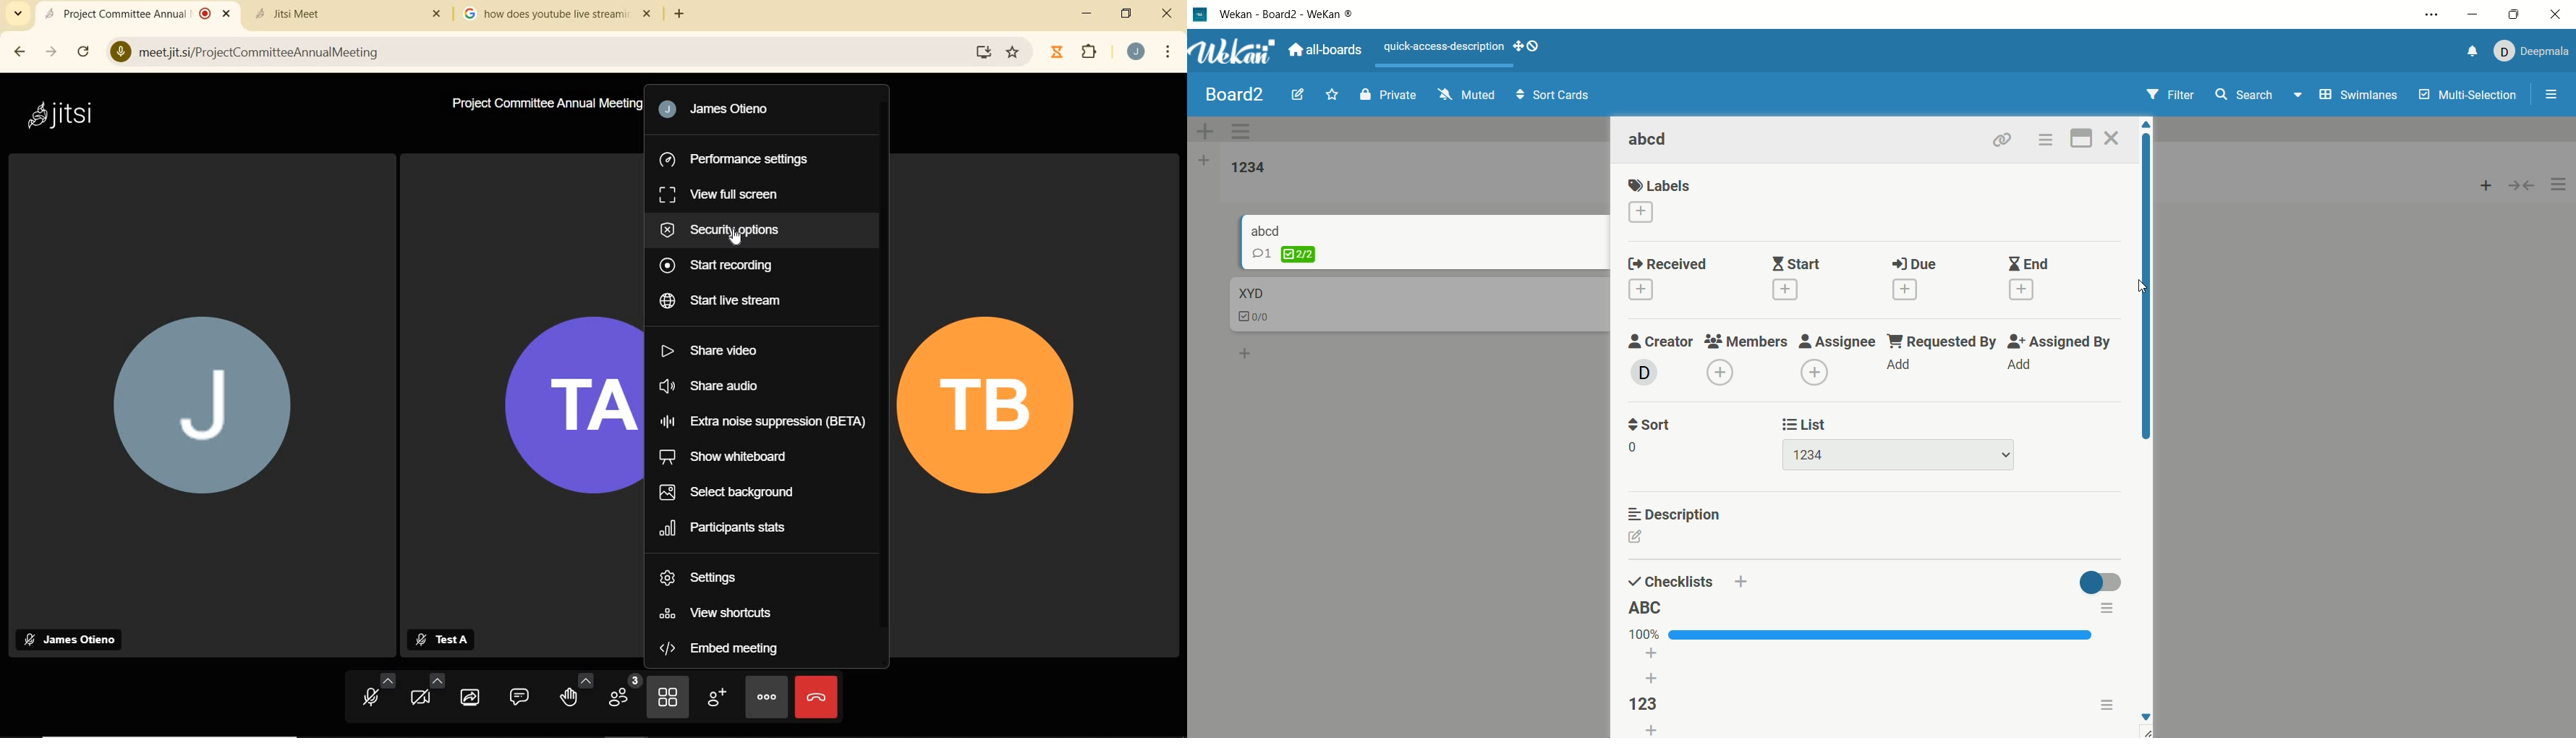 Image resolution: width=2576 pixels, height=756 pixels. Describe the element at coordinates (1940, 341) in the screenshot. I see `requested by` at that location.